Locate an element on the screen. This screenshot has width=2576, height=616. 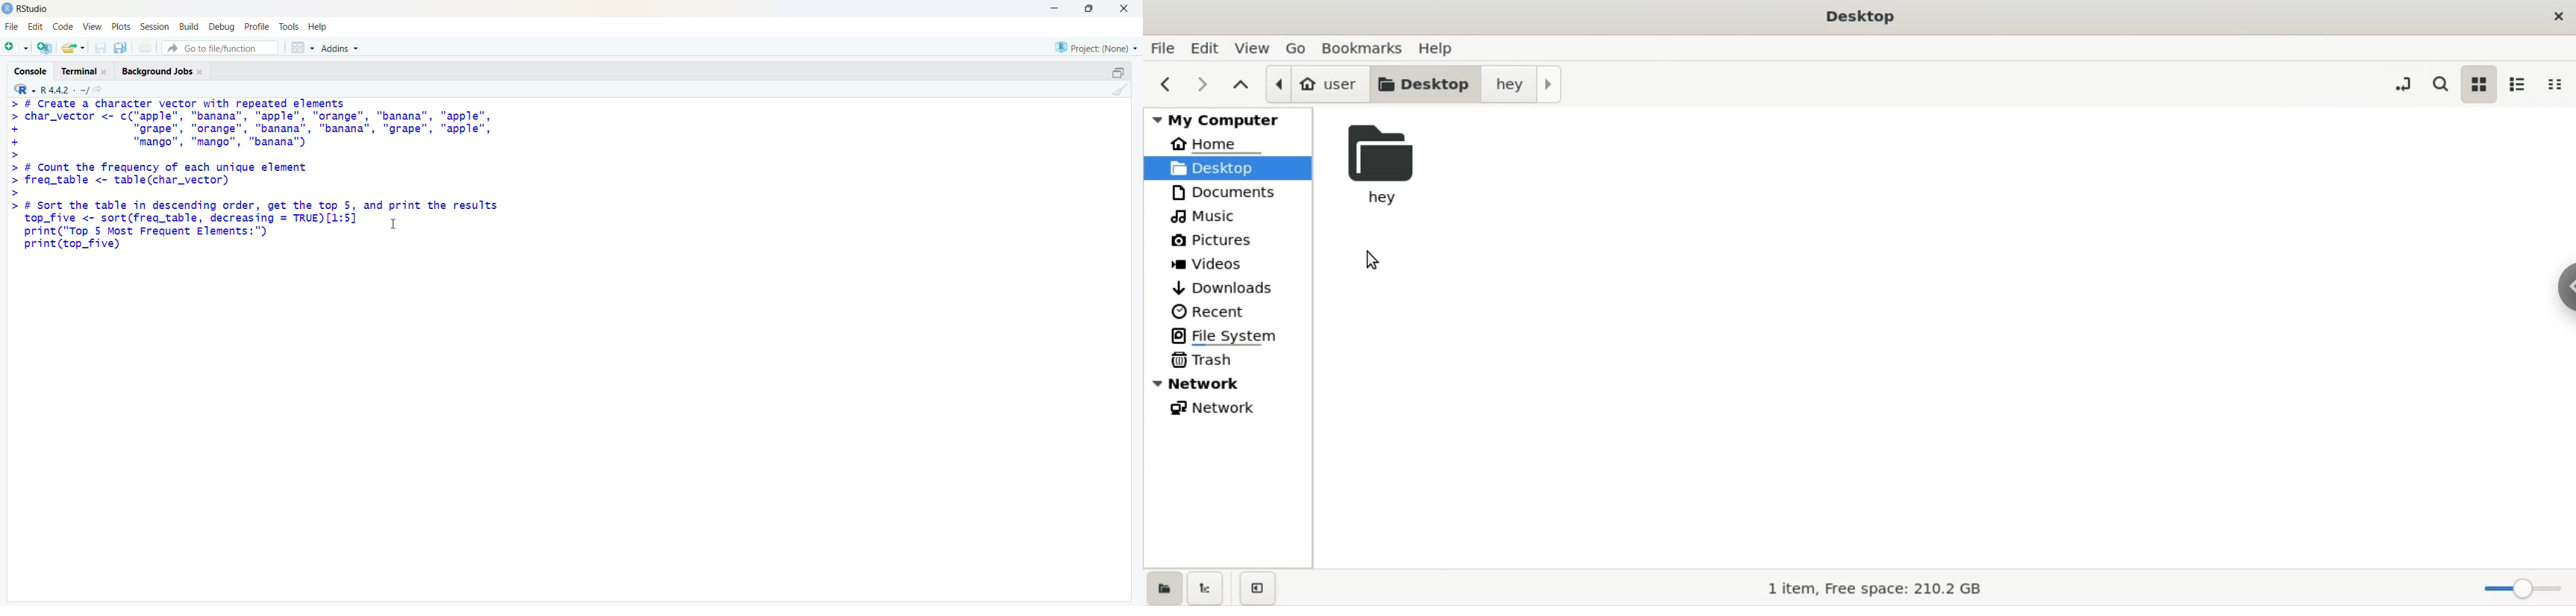
documents is located at coordinates (1238, 193).